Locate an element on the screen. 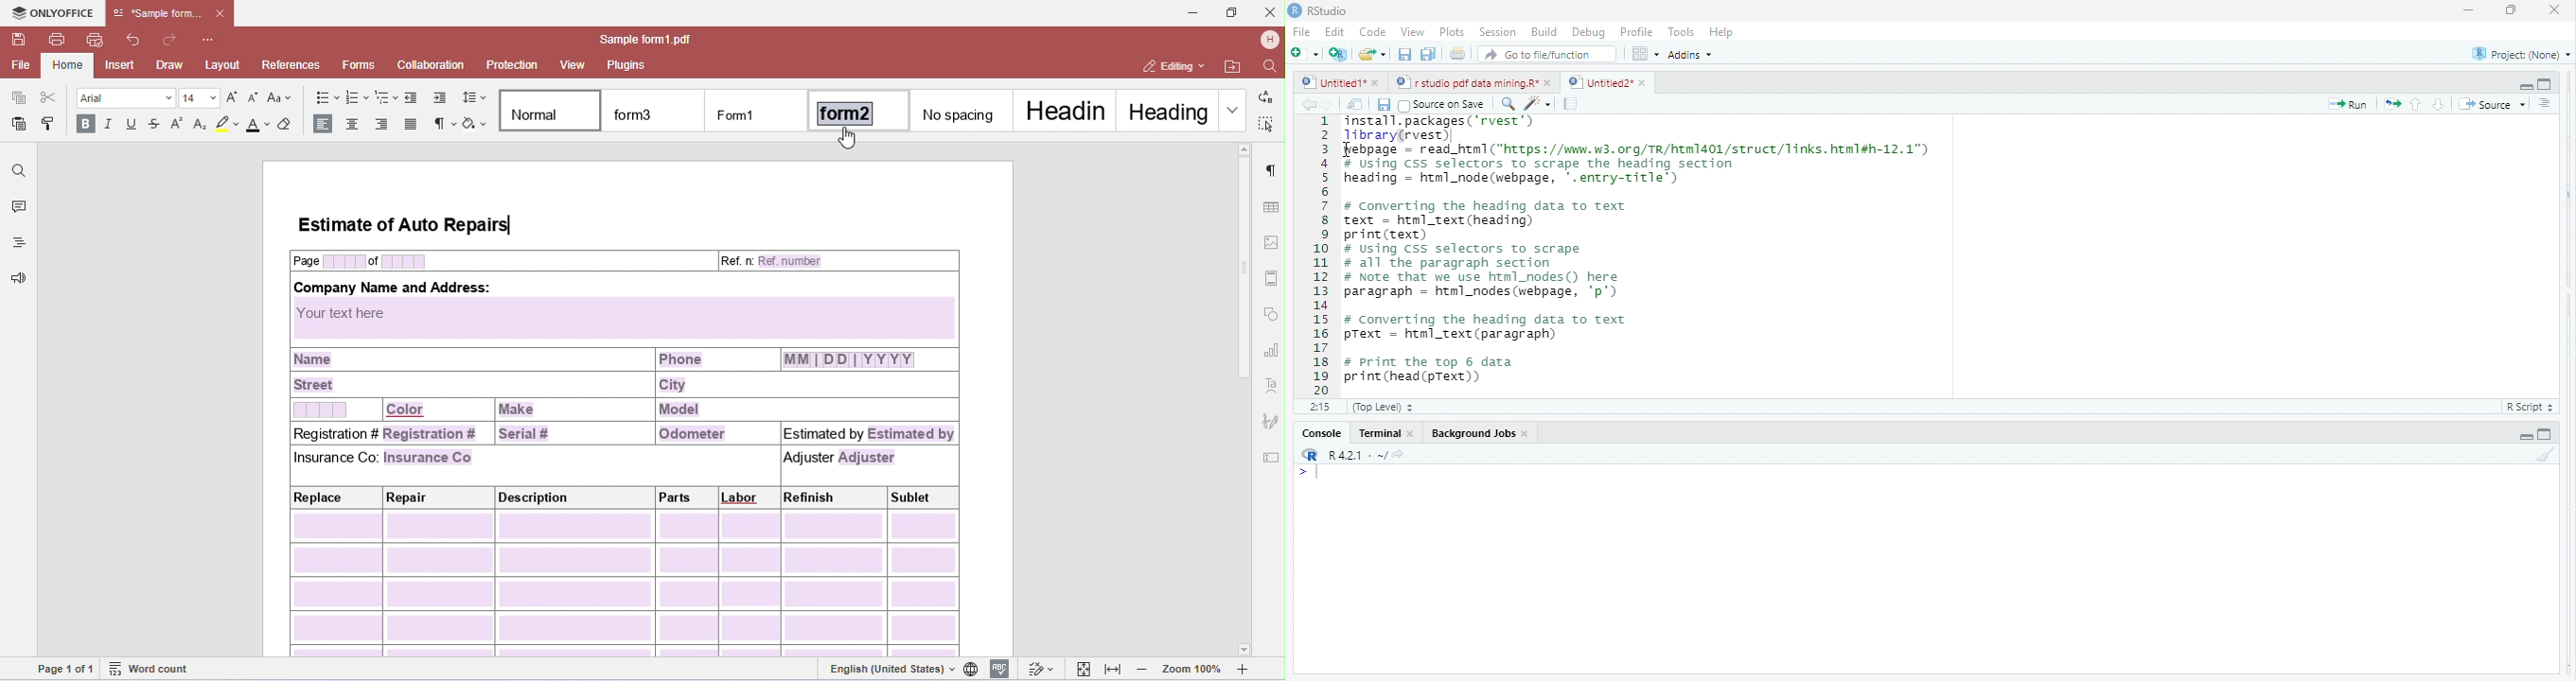 This screenshot has width=2576, height=700. cursor is located at coordinates (1350, 150).